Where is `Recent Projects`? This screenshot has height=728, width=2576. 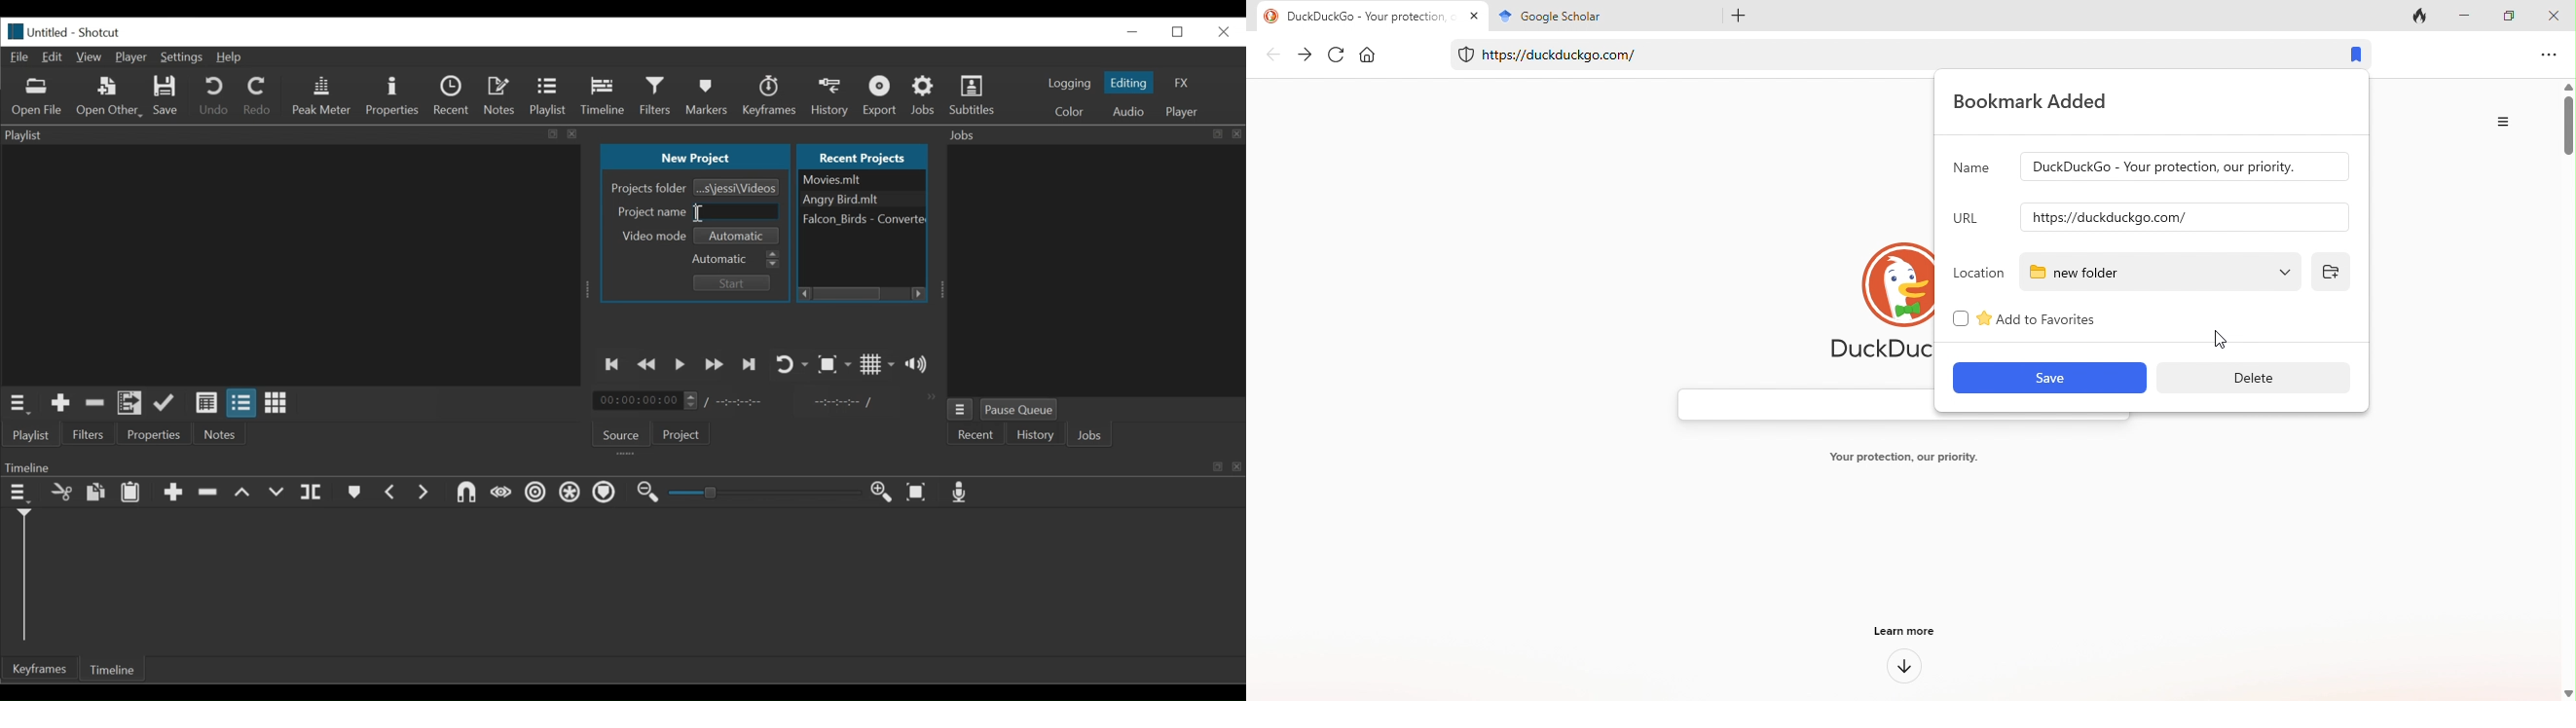
Recent Projects is located at coordinates (859, 156).